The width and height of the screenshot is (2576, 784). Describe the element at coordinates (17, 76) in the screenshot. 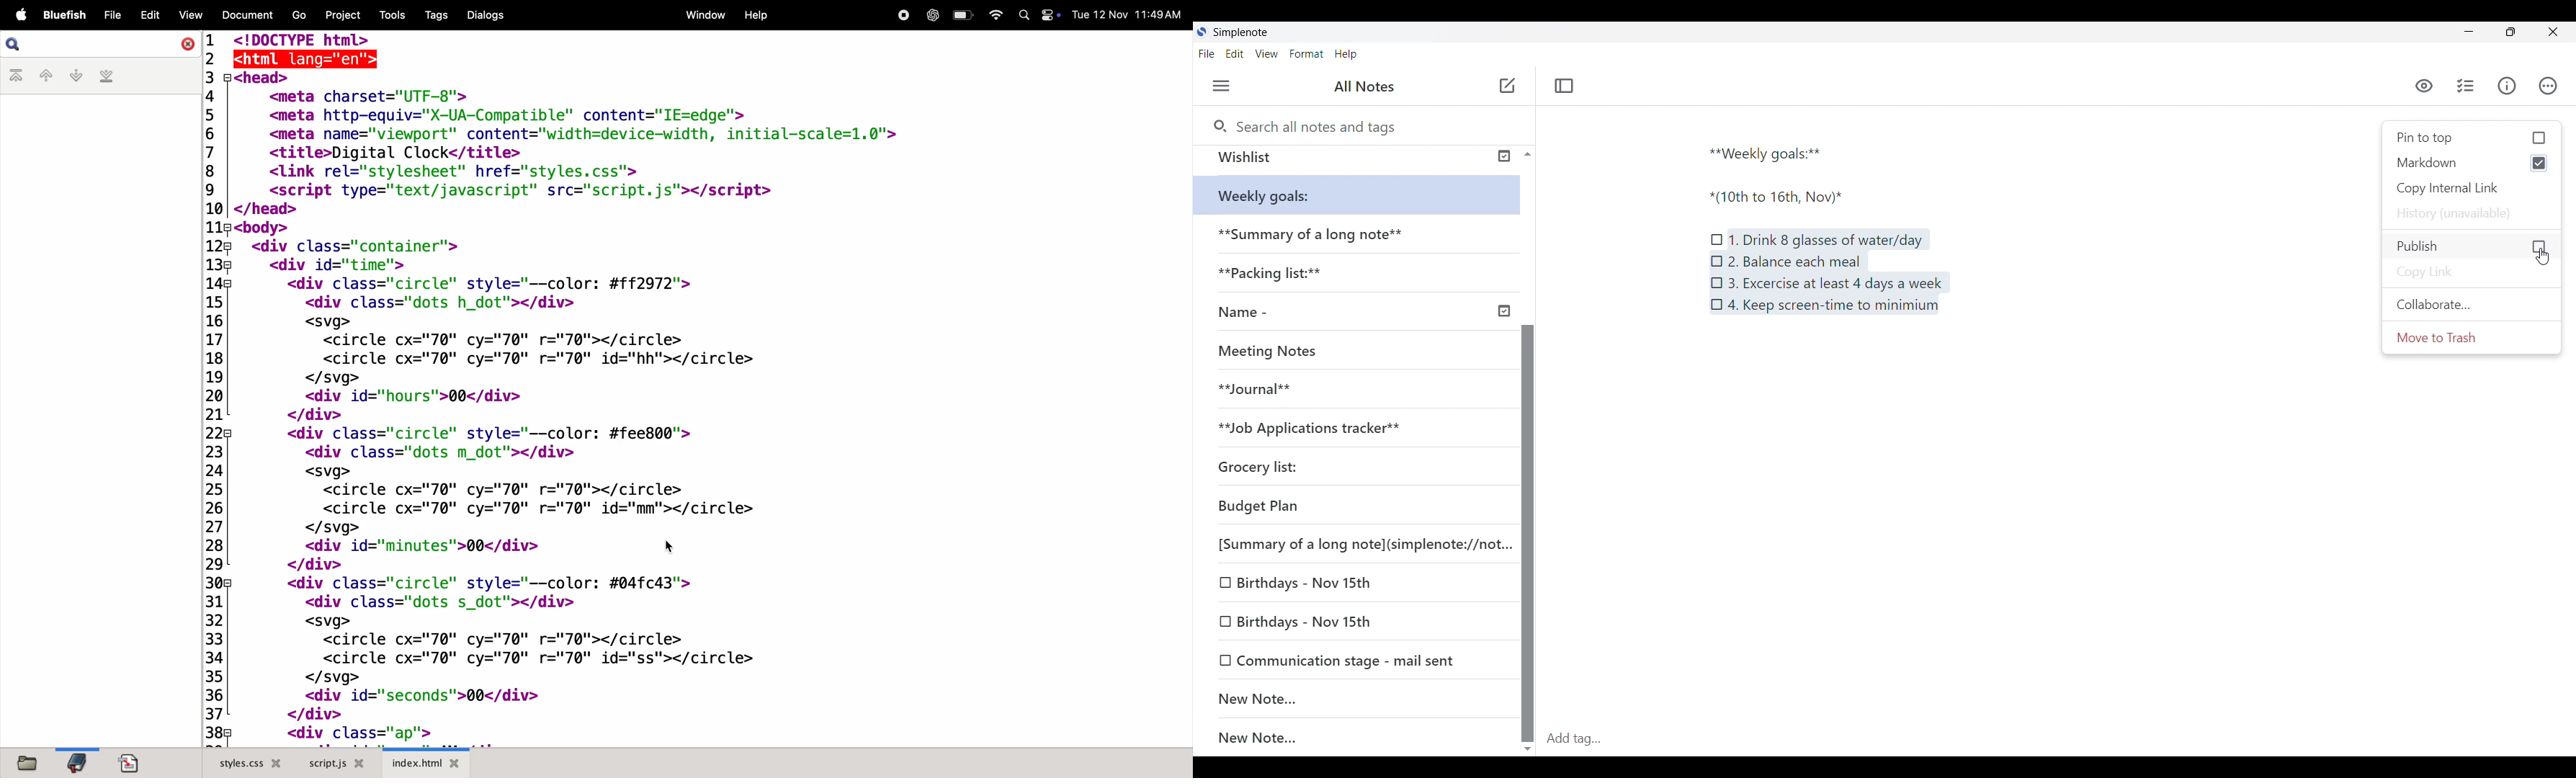

I see `first bookmark` at that location.